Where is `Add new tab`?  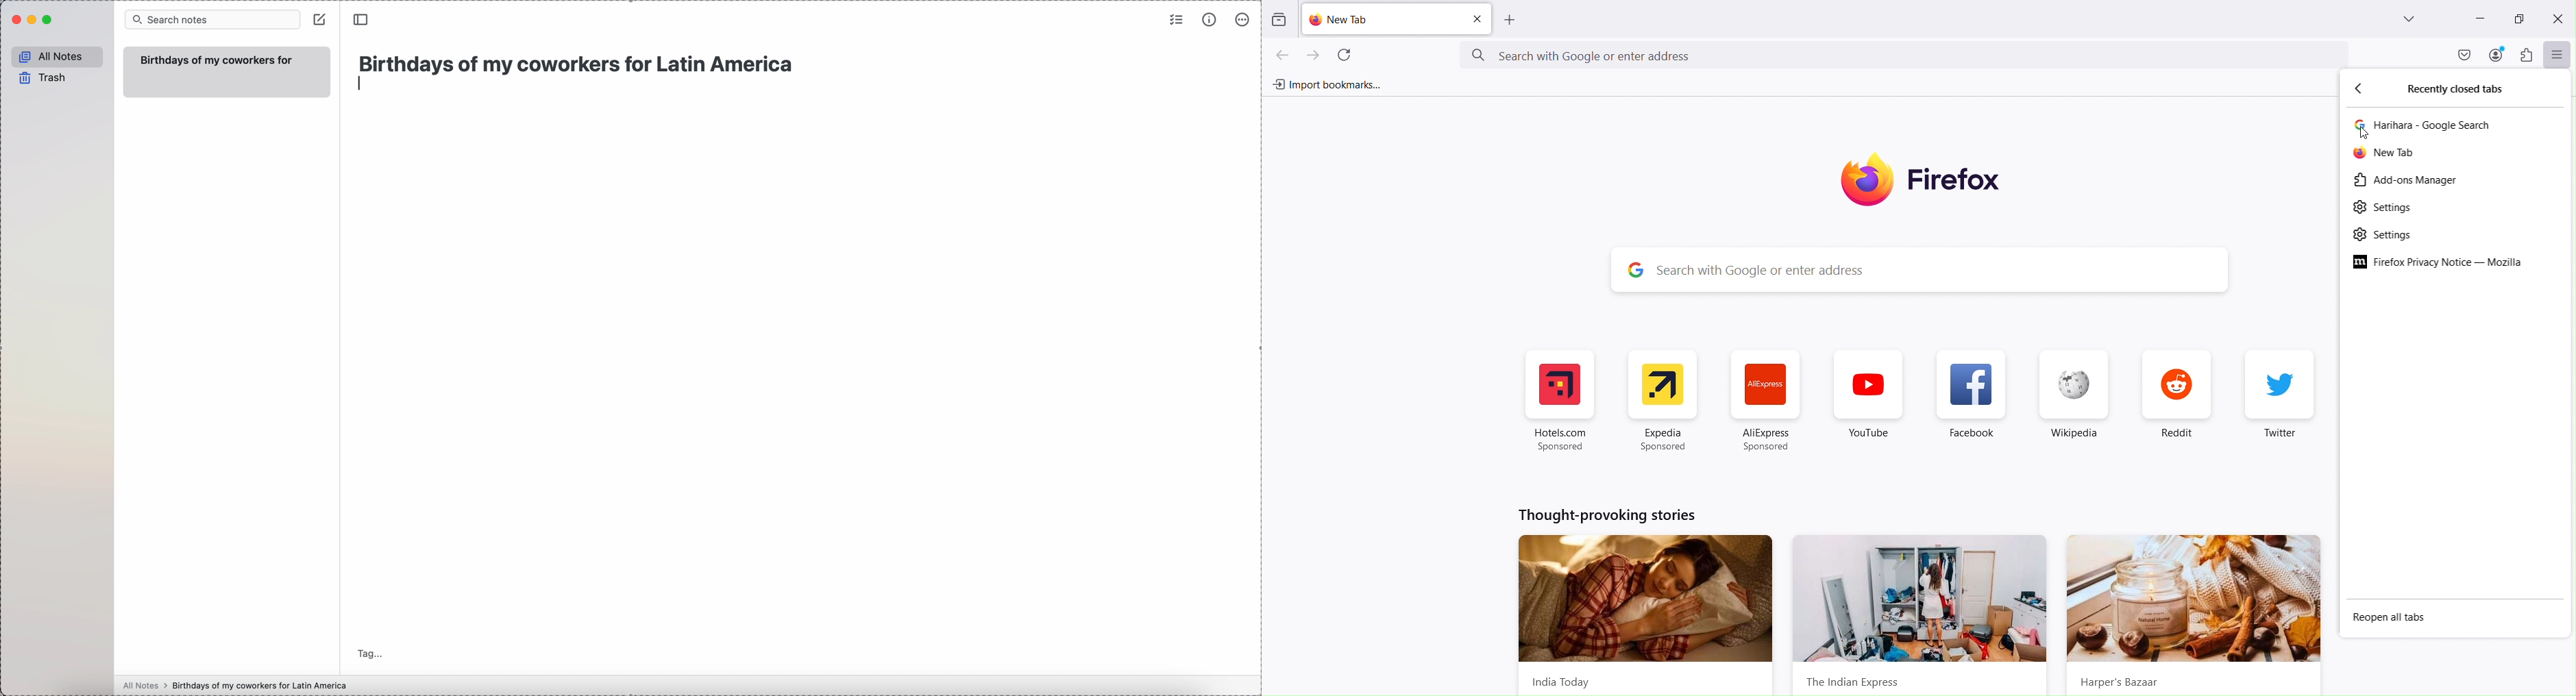 Add new tab is located at coordinates (1383, 19).